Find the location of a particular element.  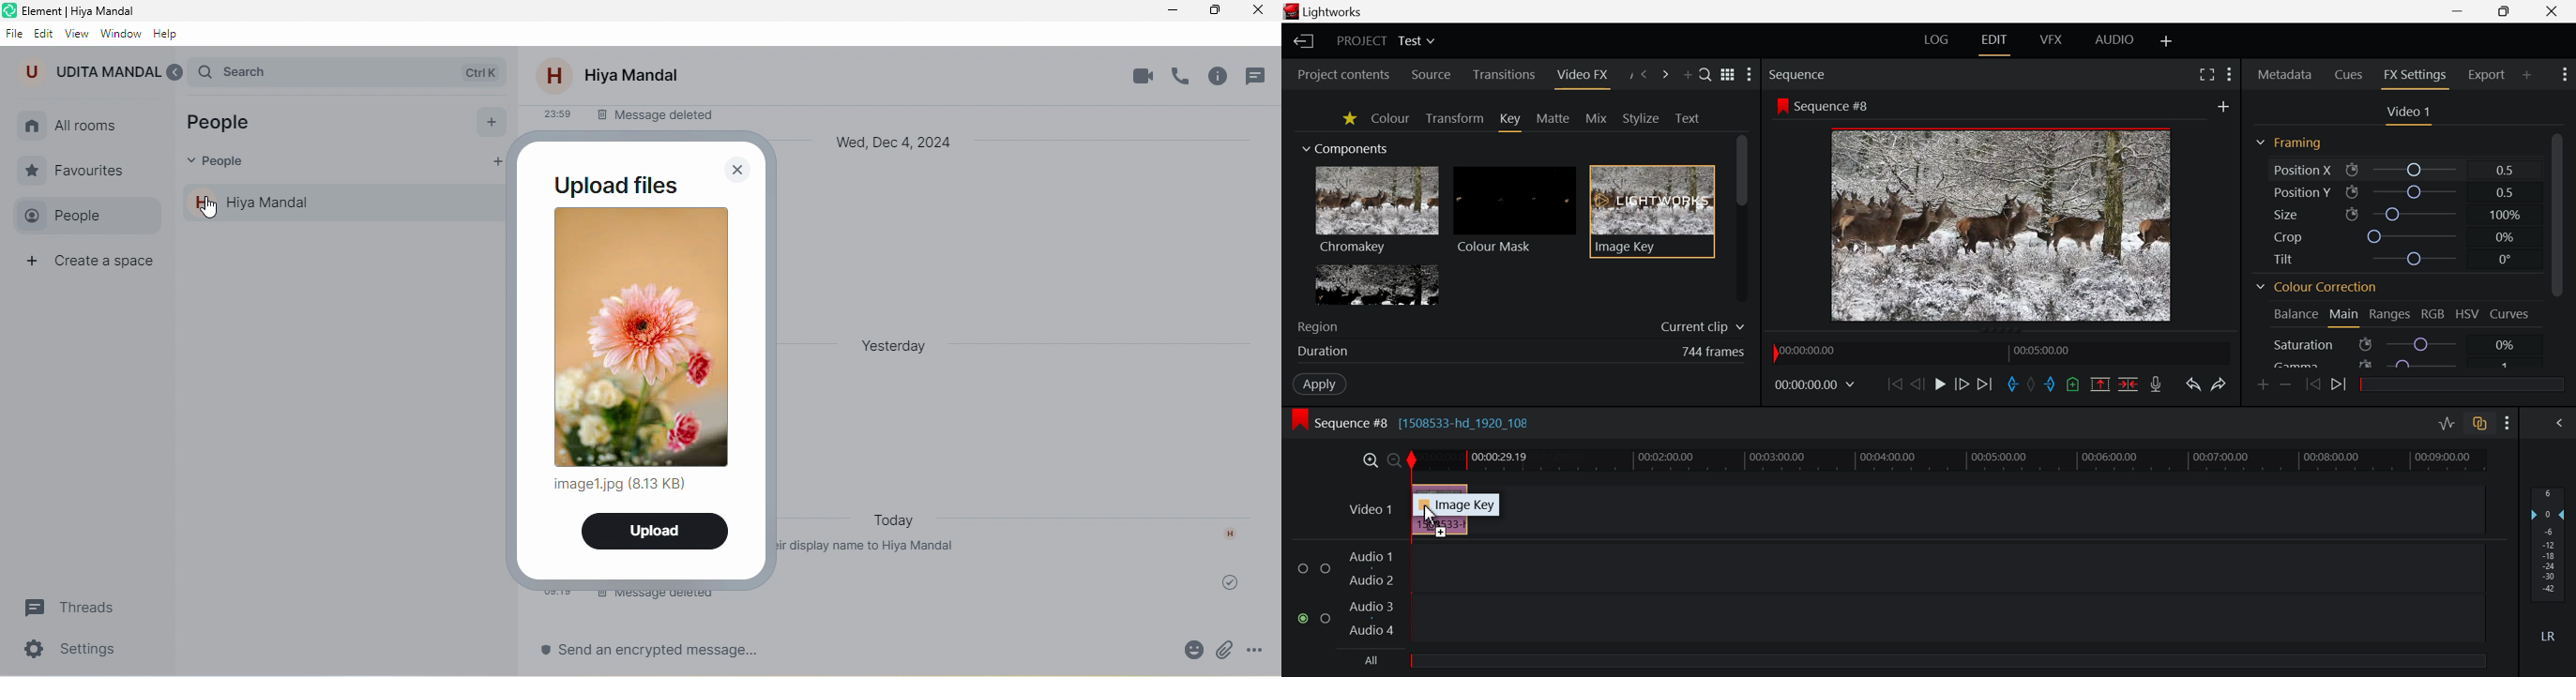

Sequence Preview Screen is located at coordinates (2002, 225).